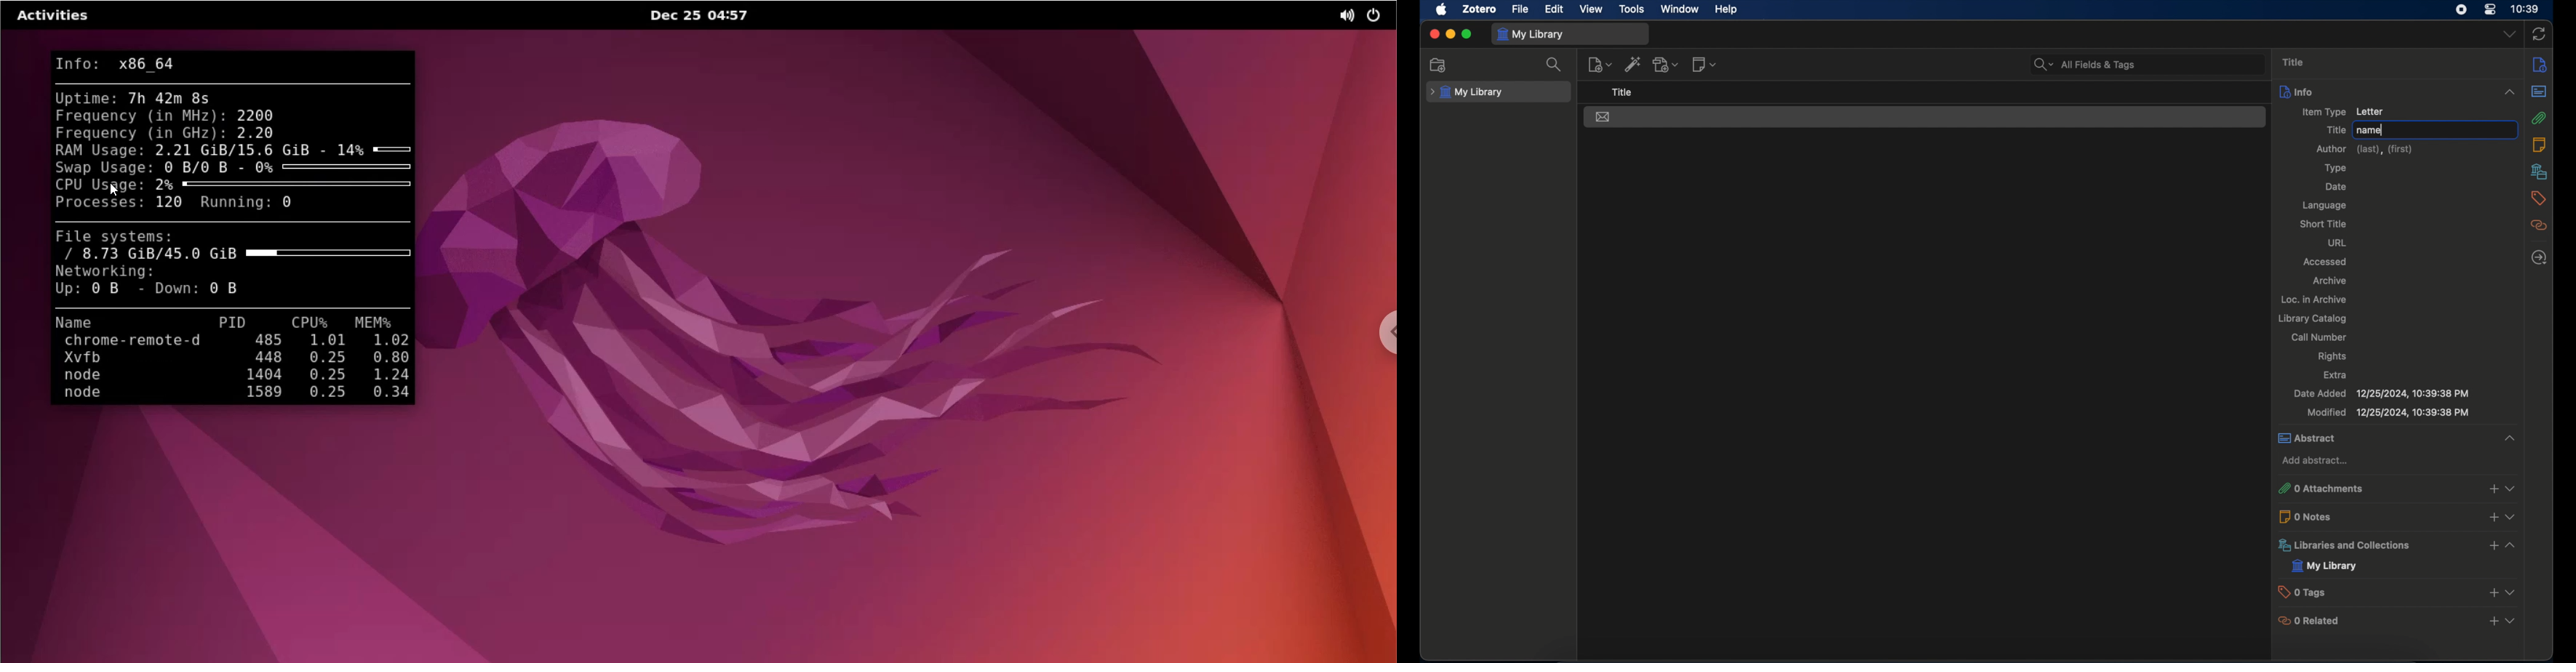  What do you see at coordinates (2382, 393) in the screenshot?
I see `date added` at bounding box center [2382, 393].